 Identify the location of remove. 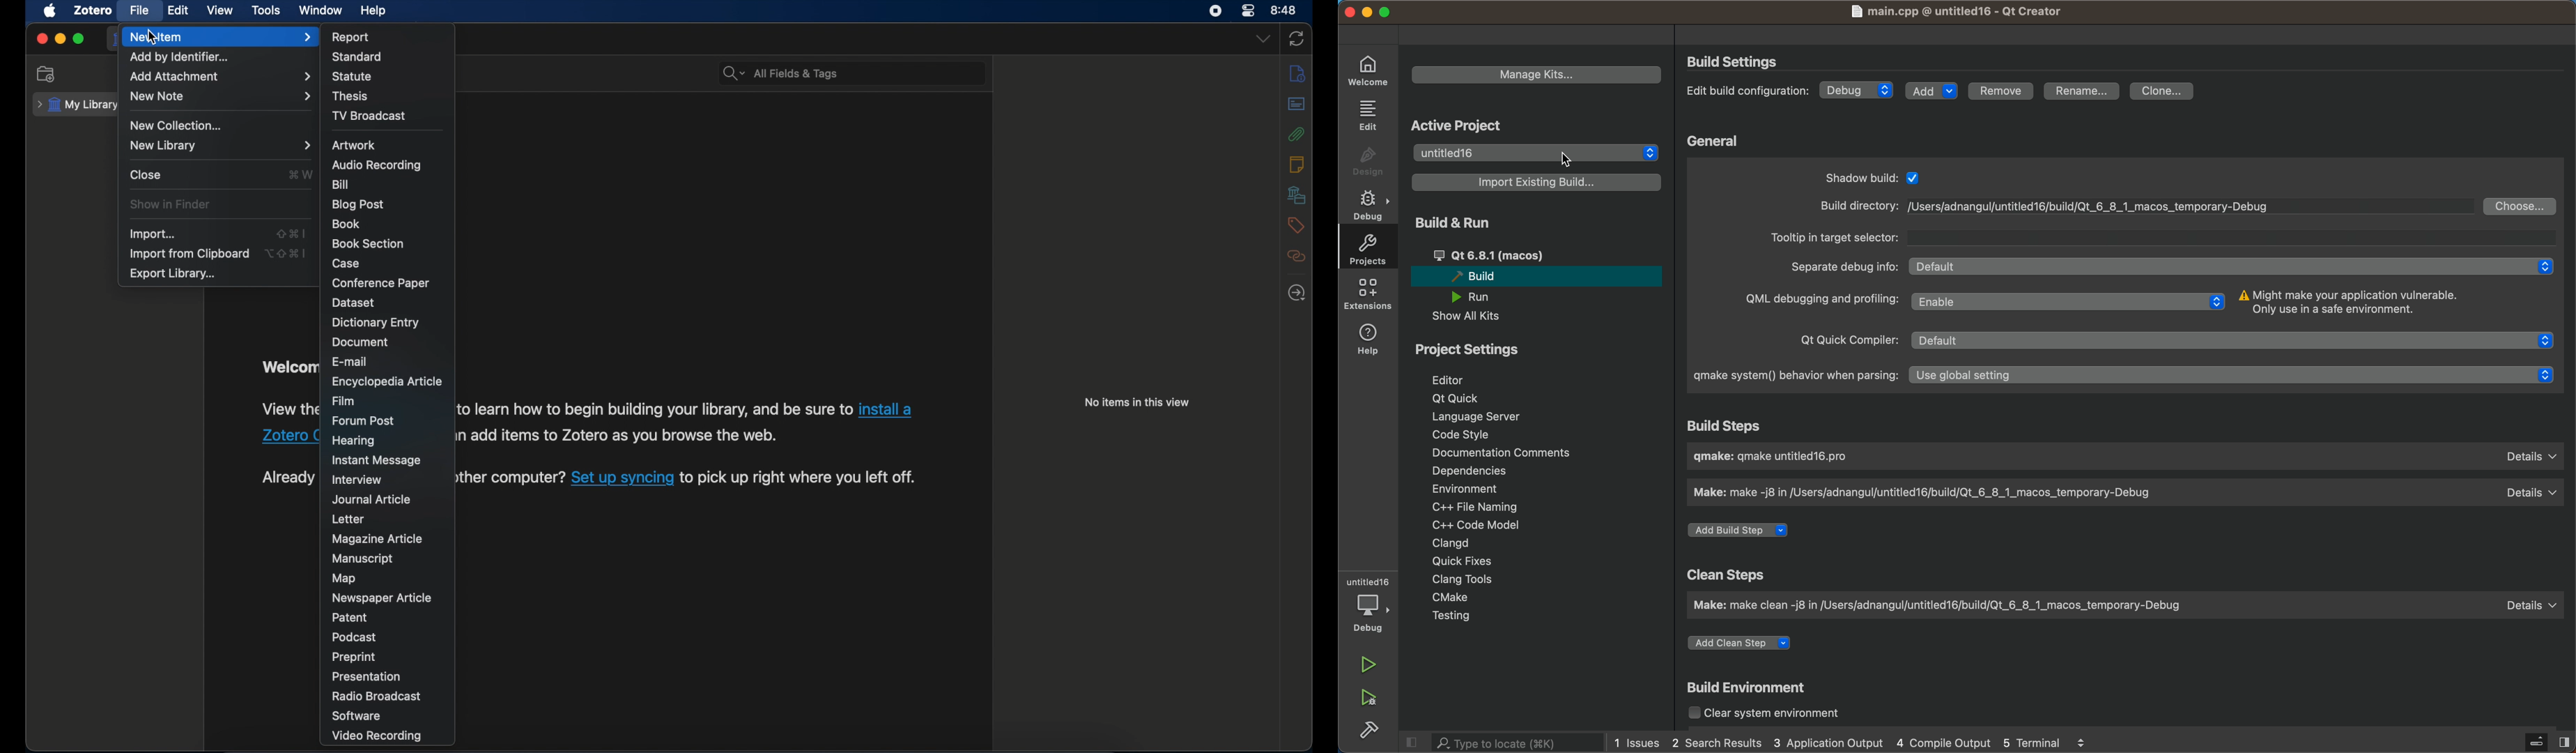
(2002, 89).